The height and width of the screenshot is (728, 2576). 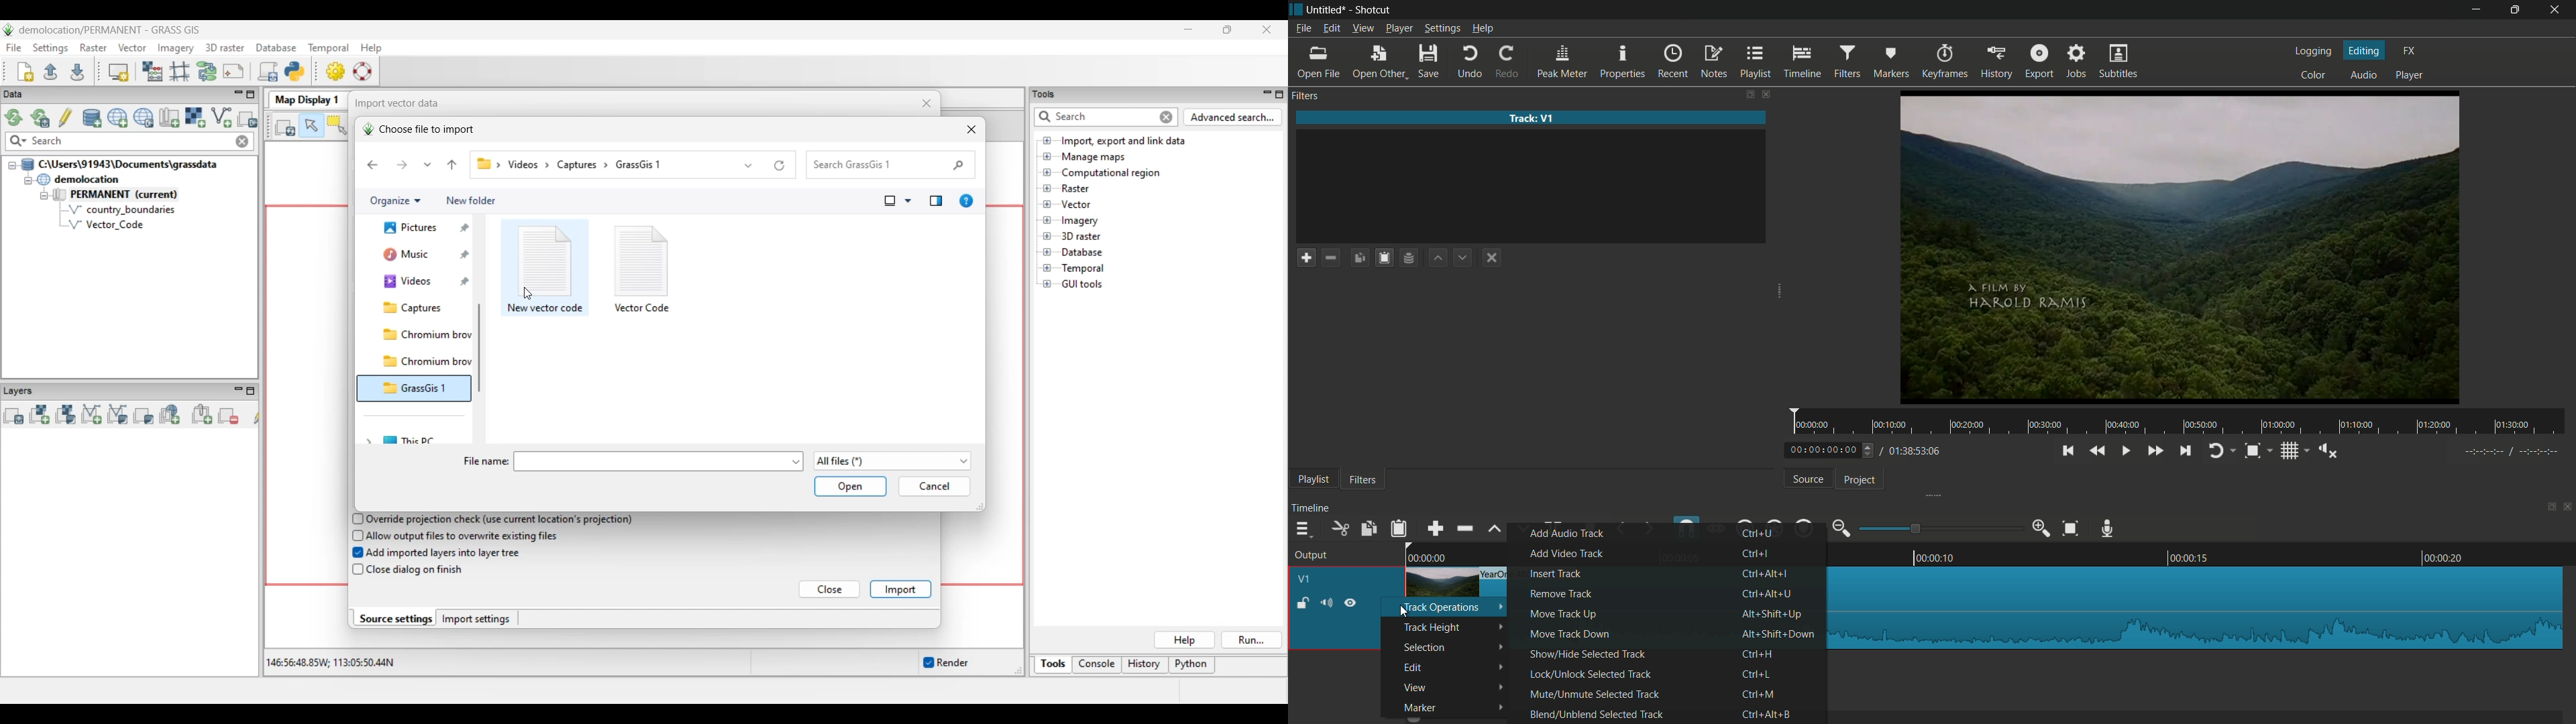 What do you see at coordinates (1941, 529) in the screenshot?
I see `adjustment bar` at bounding box center [1941, 529].